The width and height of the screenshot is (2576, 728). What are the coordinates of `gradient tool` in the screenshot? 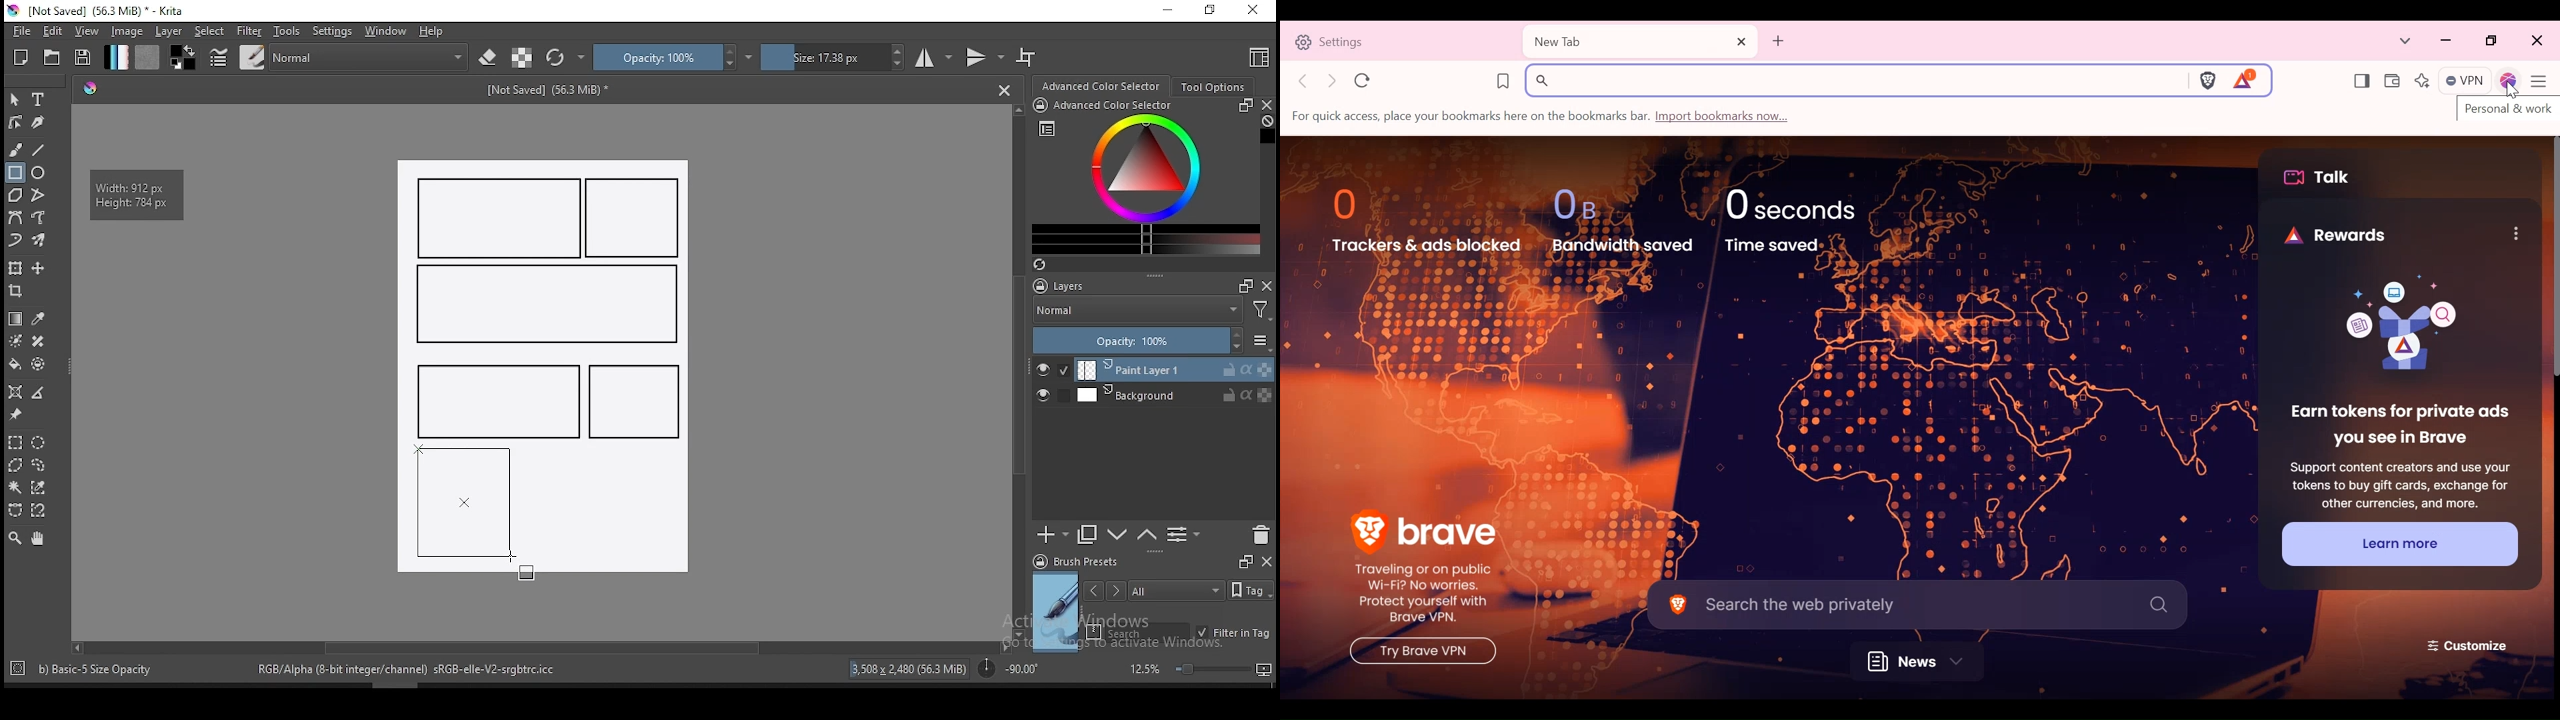 It's located at (16, 319).